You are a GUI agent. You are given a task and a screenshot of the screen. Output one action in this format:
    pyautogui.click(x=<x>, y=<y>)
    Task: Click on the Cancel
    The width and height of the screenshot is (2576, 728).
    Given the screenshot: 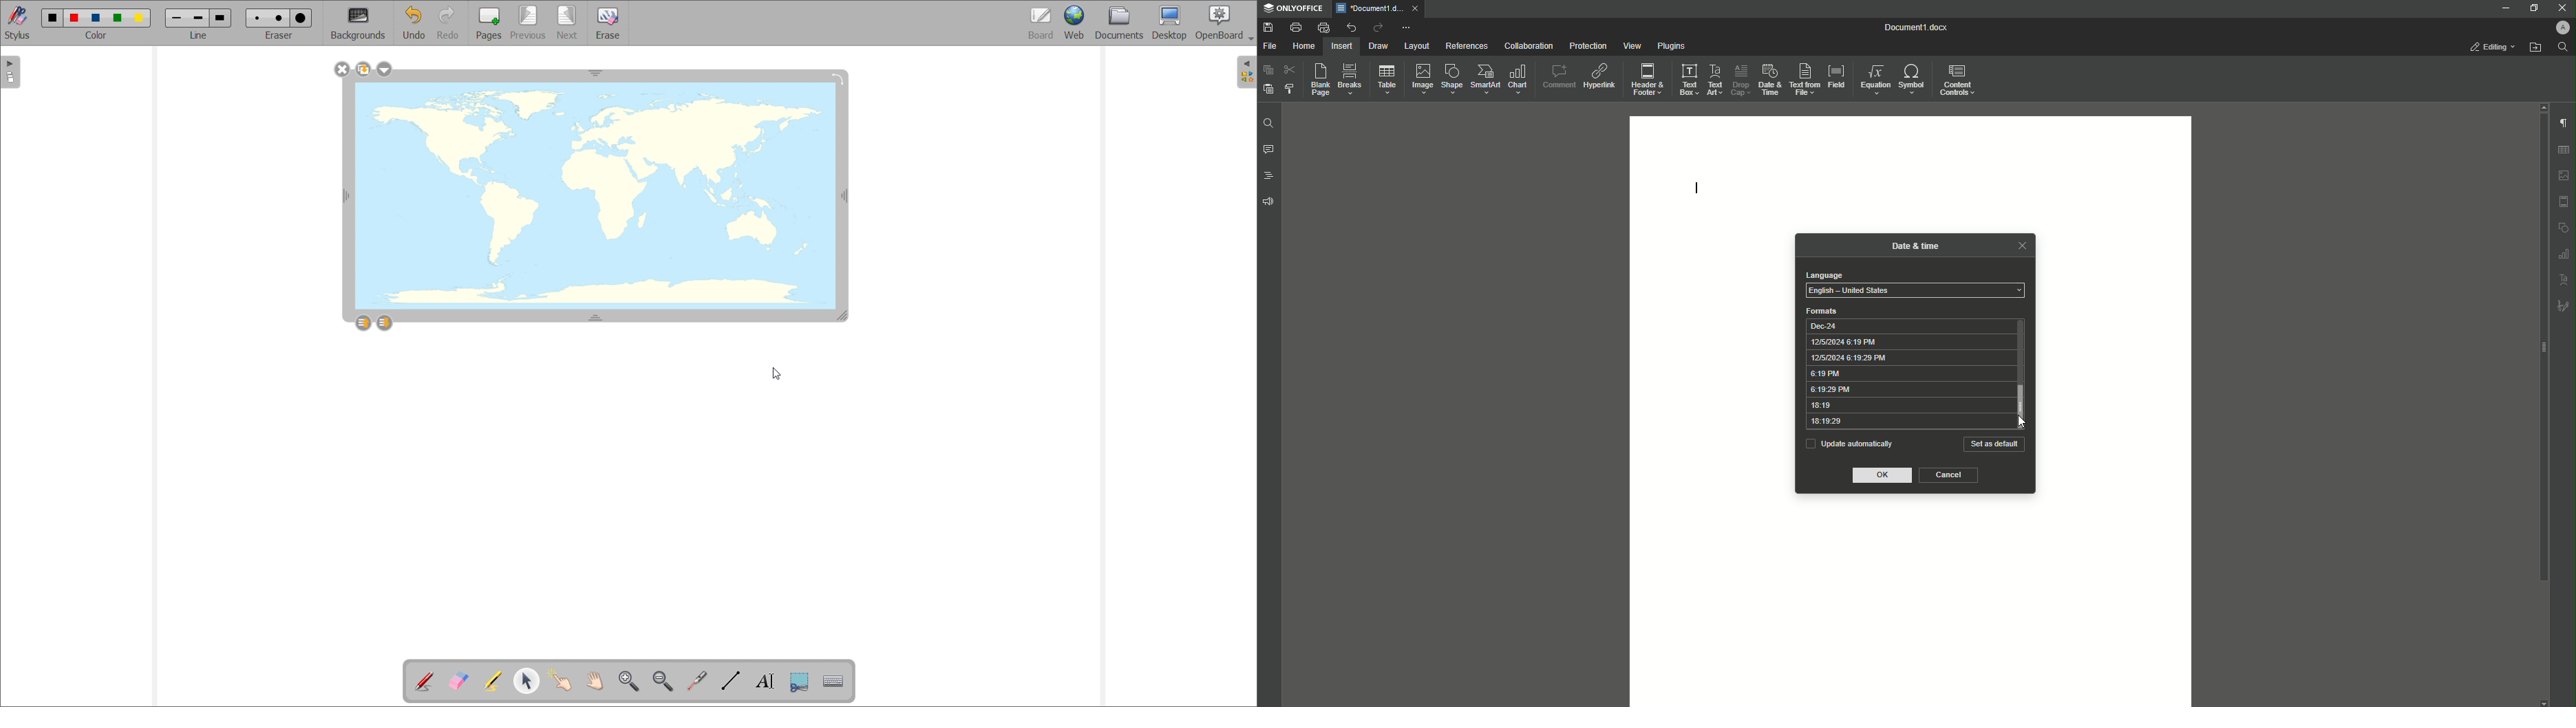 What is the action you would take?
    pyautogui.click(x=1949, y=475)
    